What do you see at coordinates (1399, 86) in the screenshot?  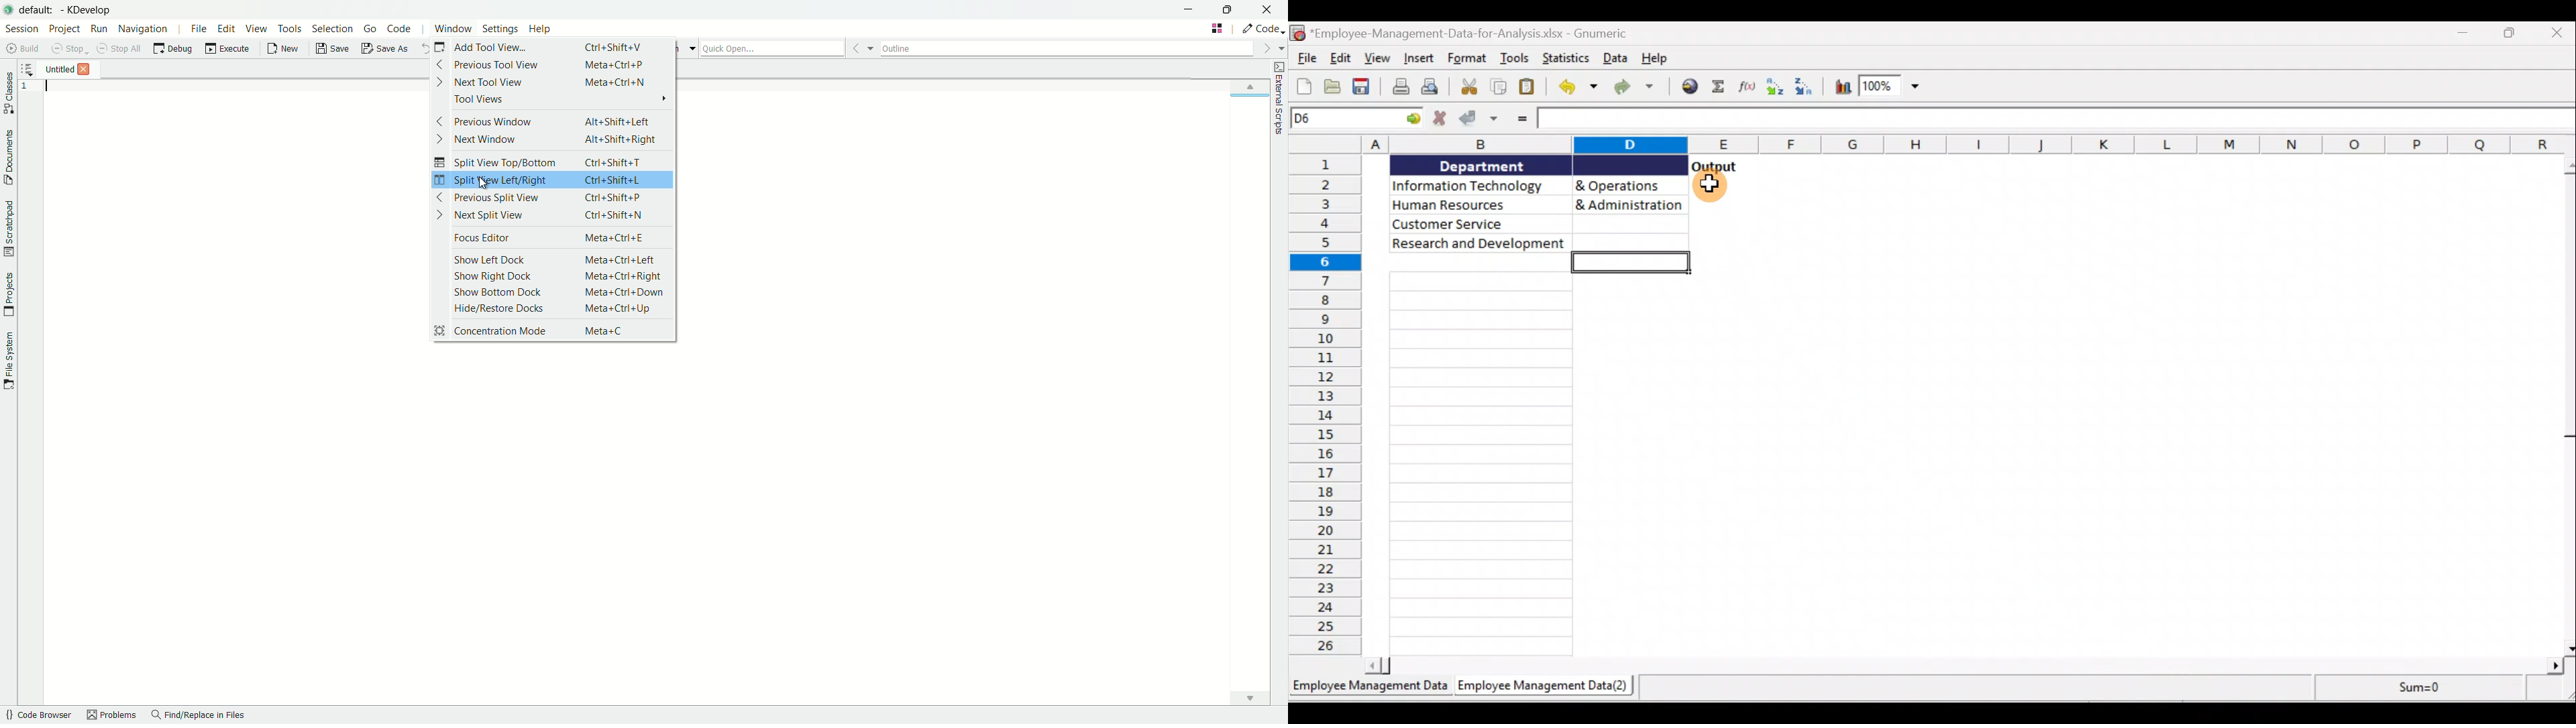 I see `Print the current file` at bounding box center [1399, 86].